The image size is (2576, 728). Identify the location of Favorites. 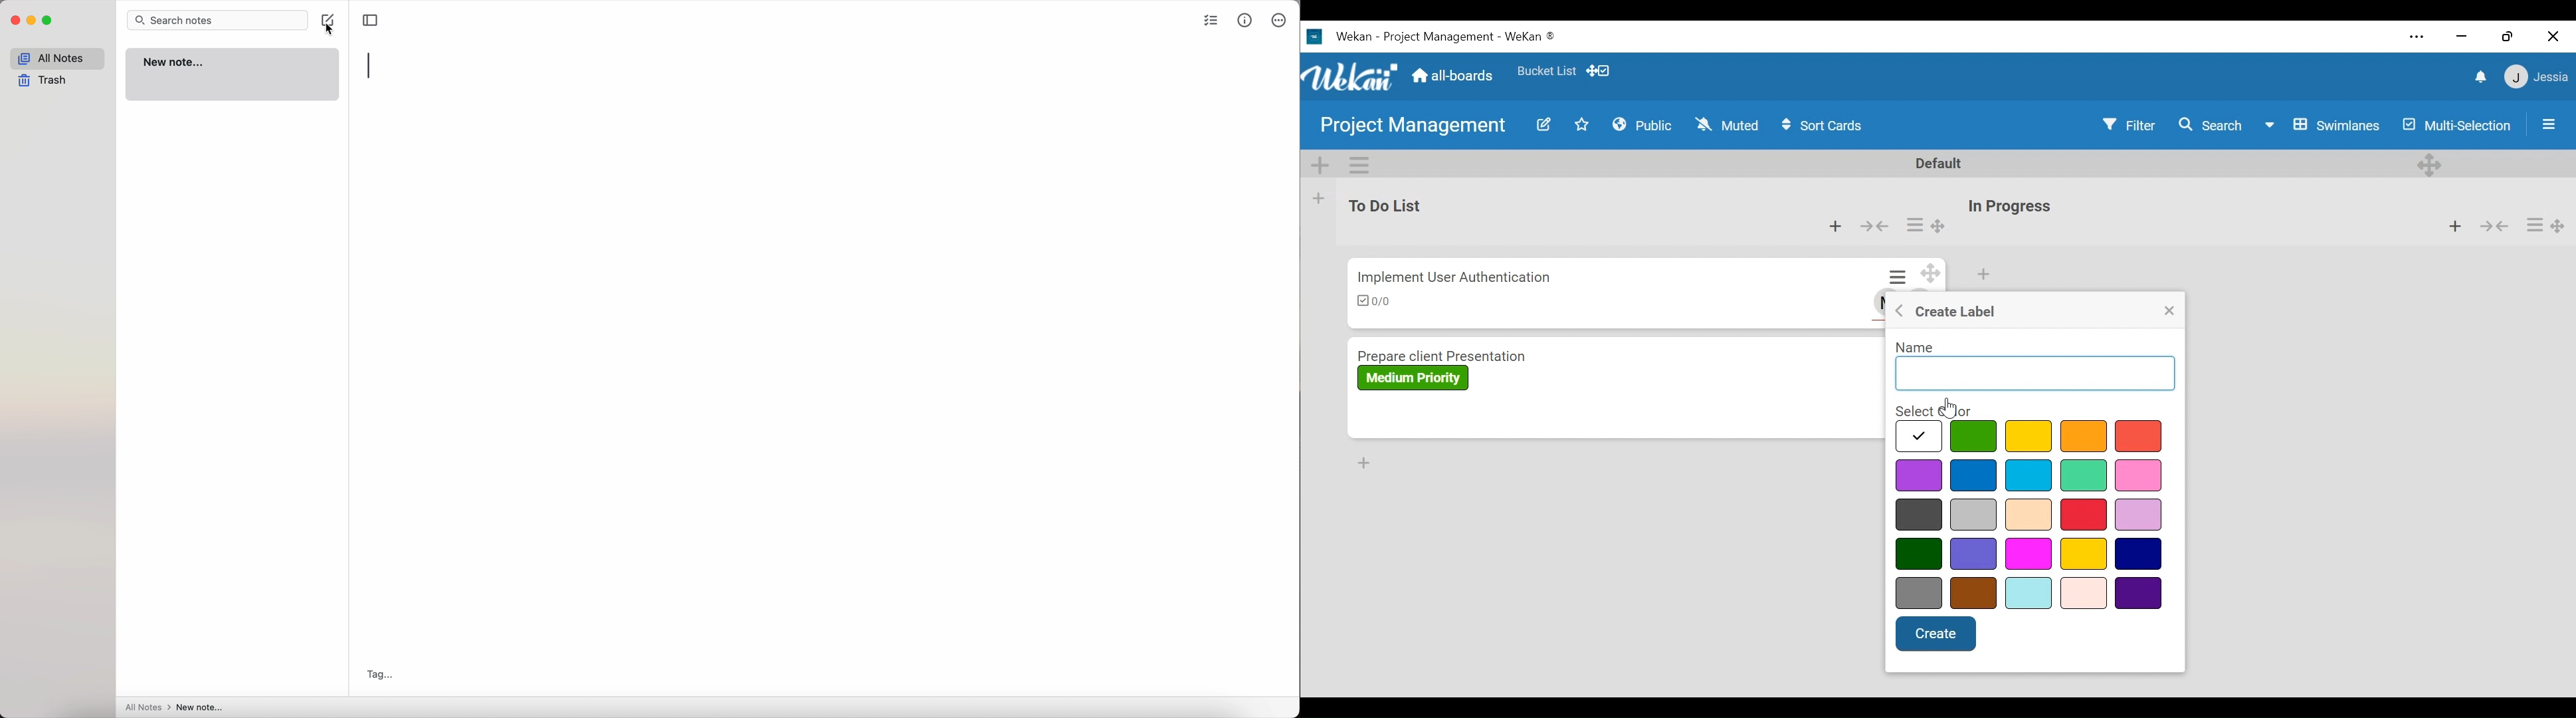
(1546, 68).